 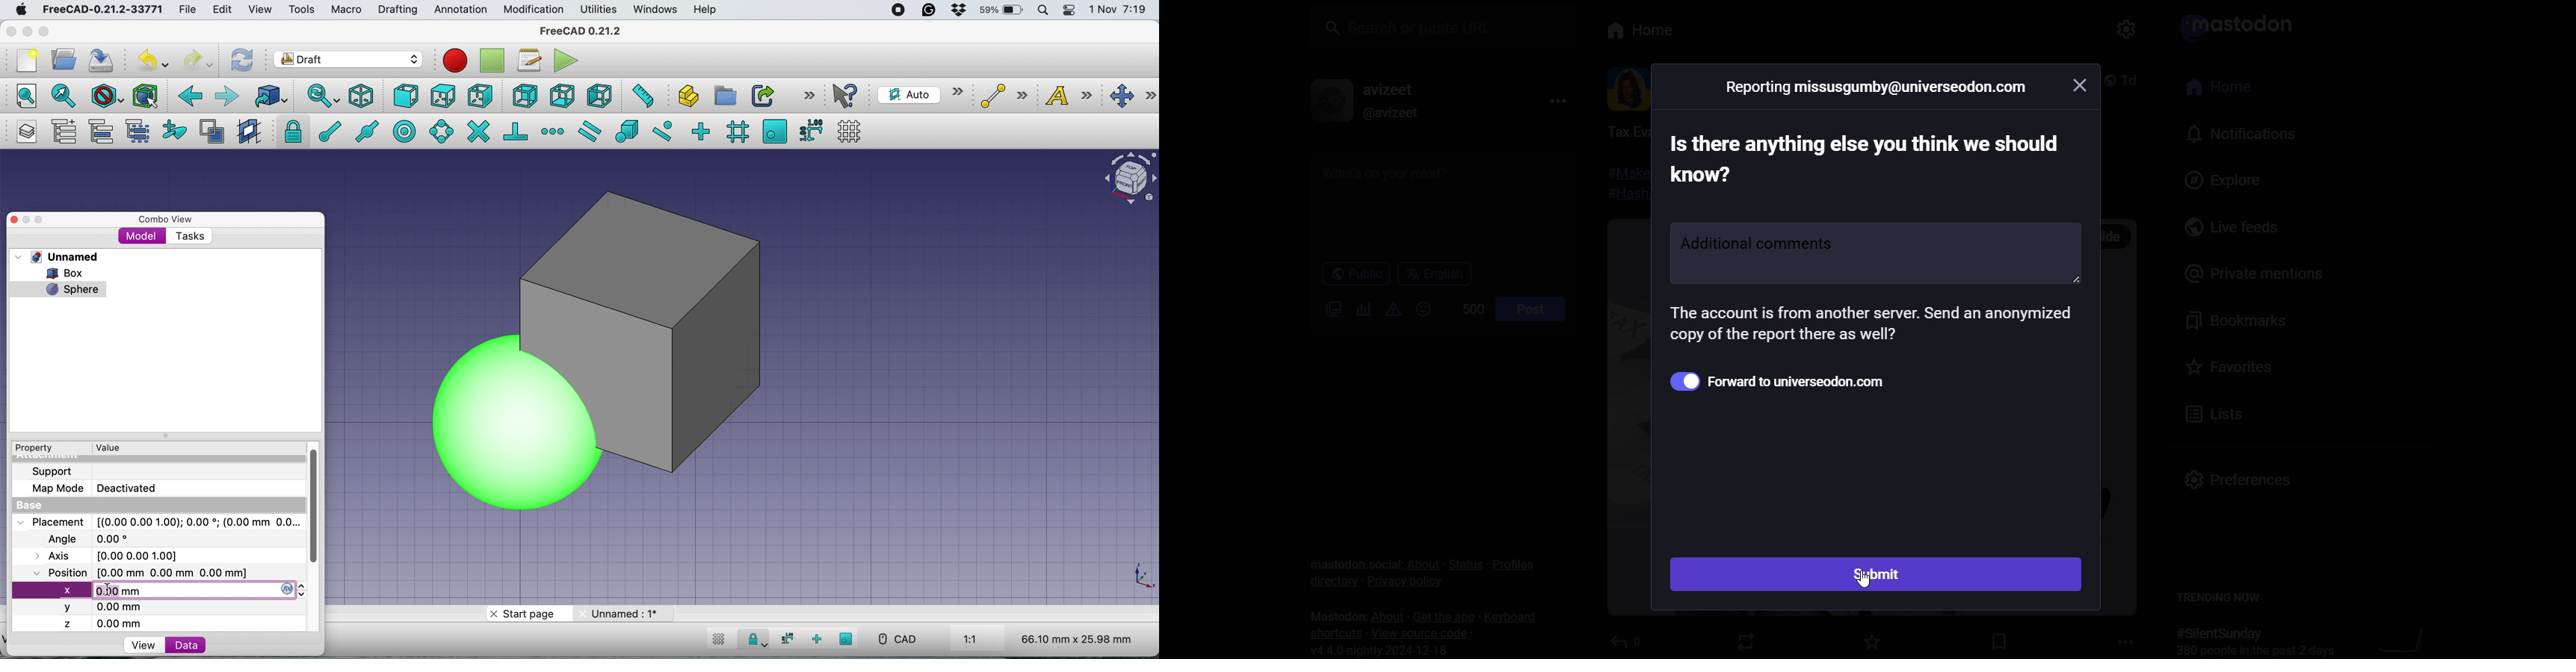 What do you see at coordinates (850, 131) in the screenshot?
I see `toggle grid` at bounding box center [850, 131].